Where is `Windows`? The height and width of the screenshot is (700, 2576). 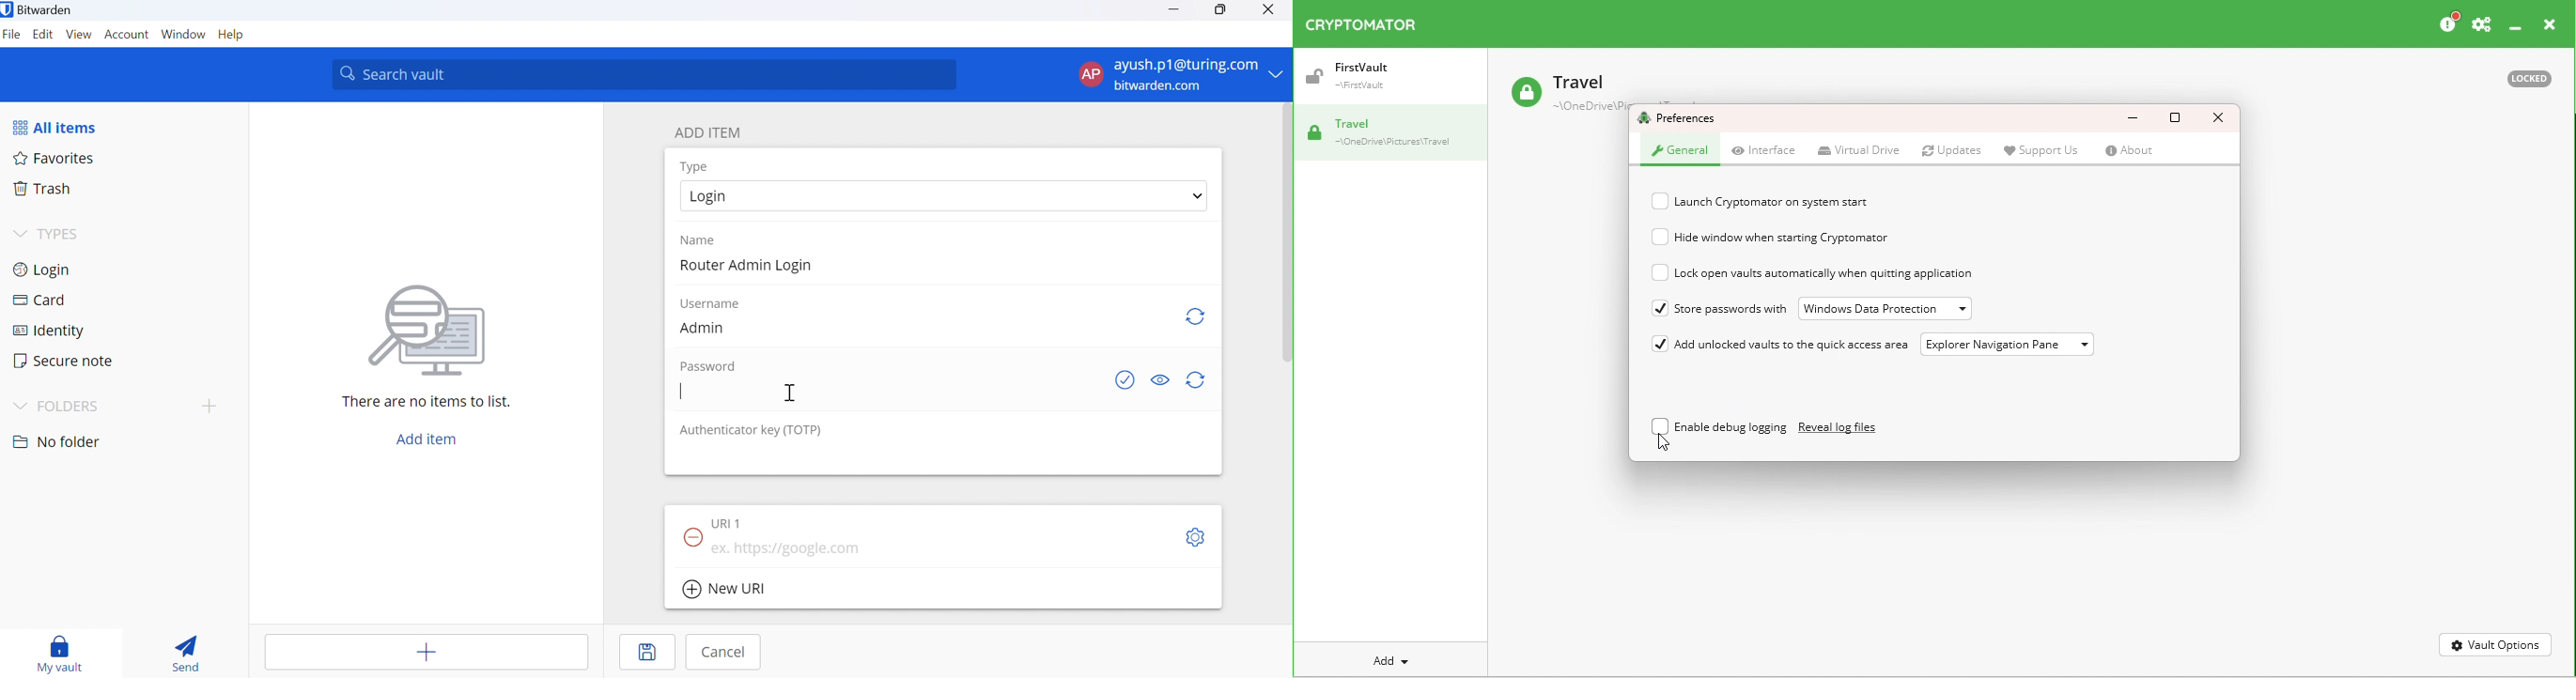
Windows is located at coordinates (184, 36).